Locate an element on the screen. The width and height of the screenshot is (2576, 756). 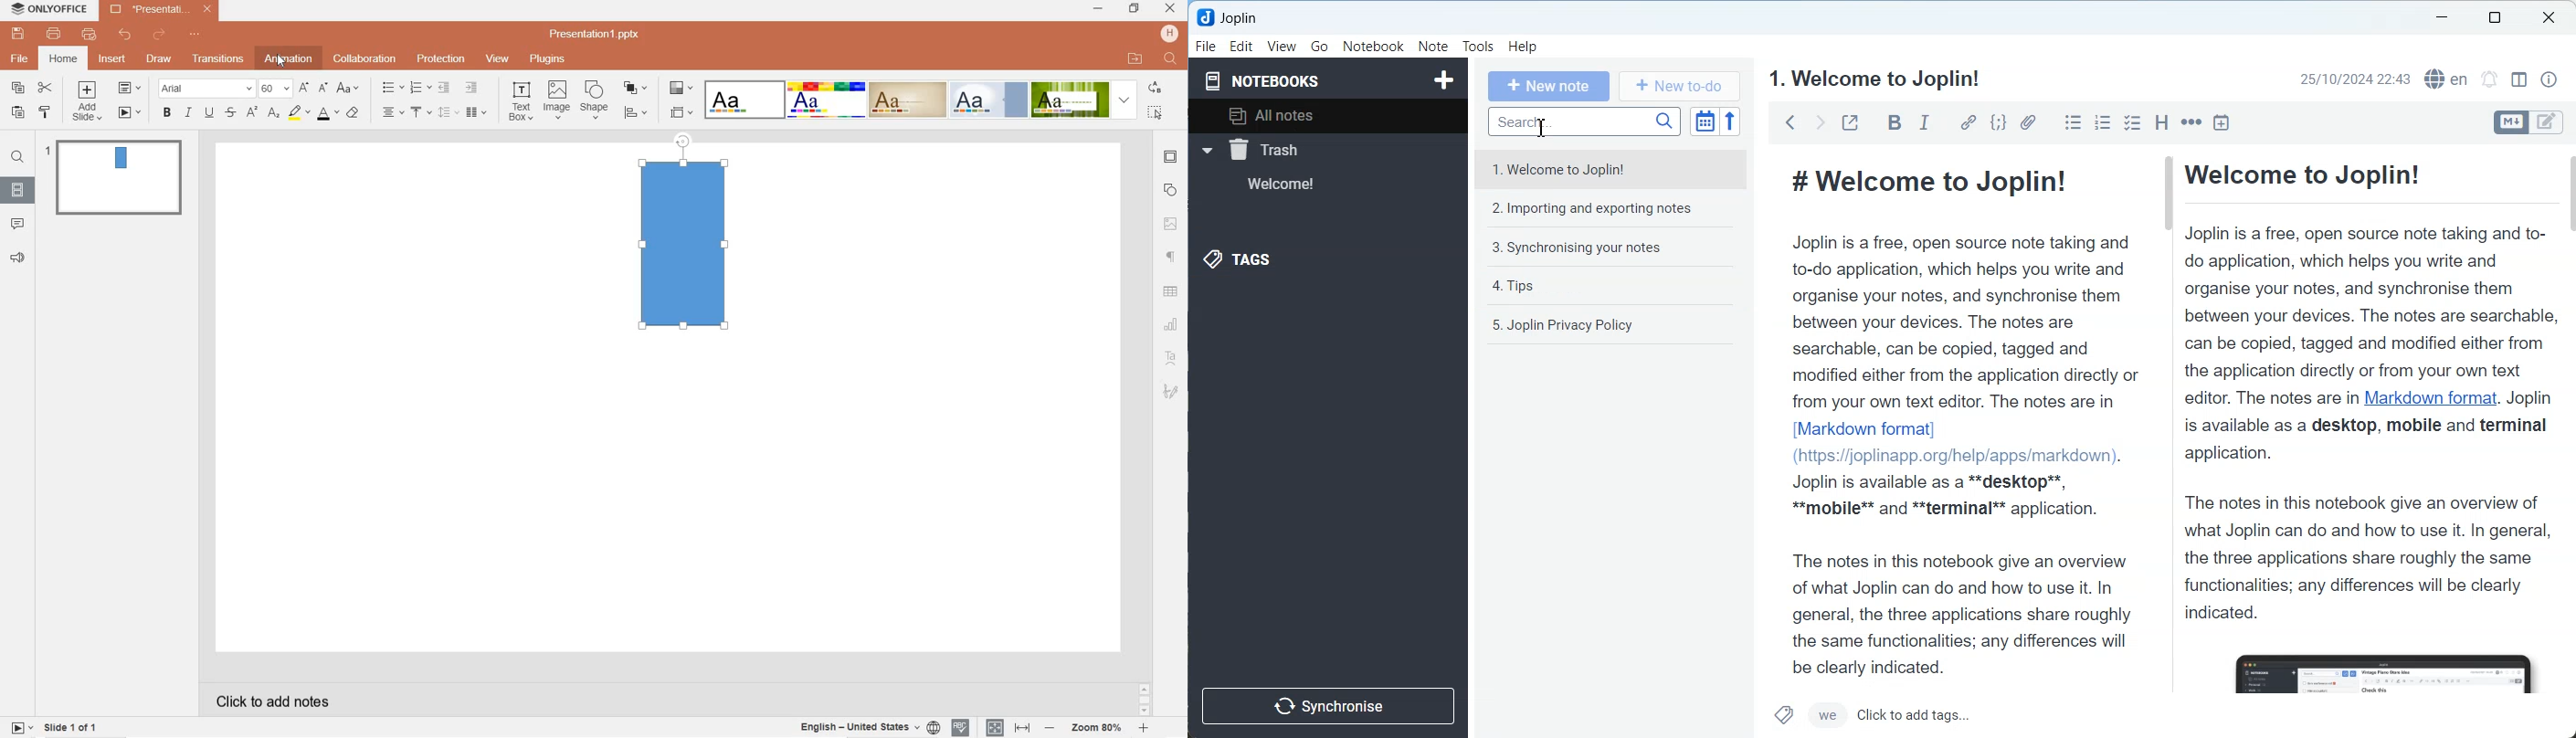
Trash is located at coordinates (1305, 149).